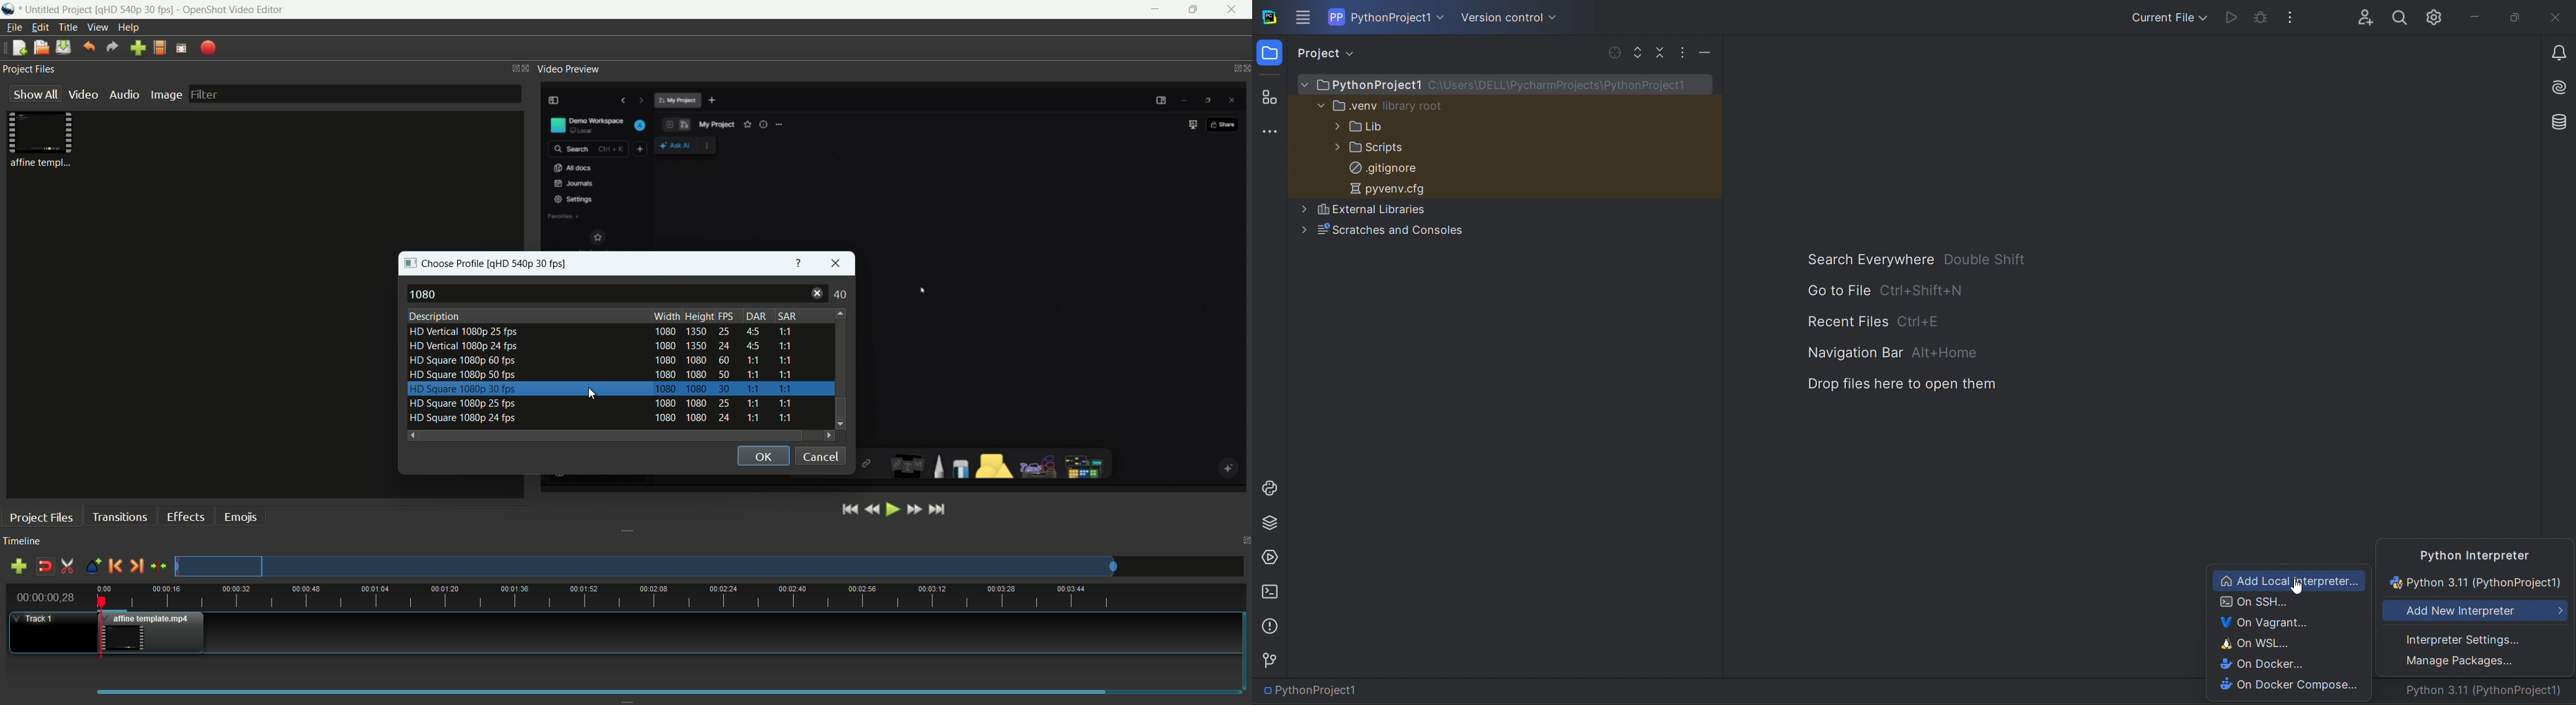 Image resolution: width=2576 pixels, height=728 pixels. I want to click on video in timeline, so click(155, 633).